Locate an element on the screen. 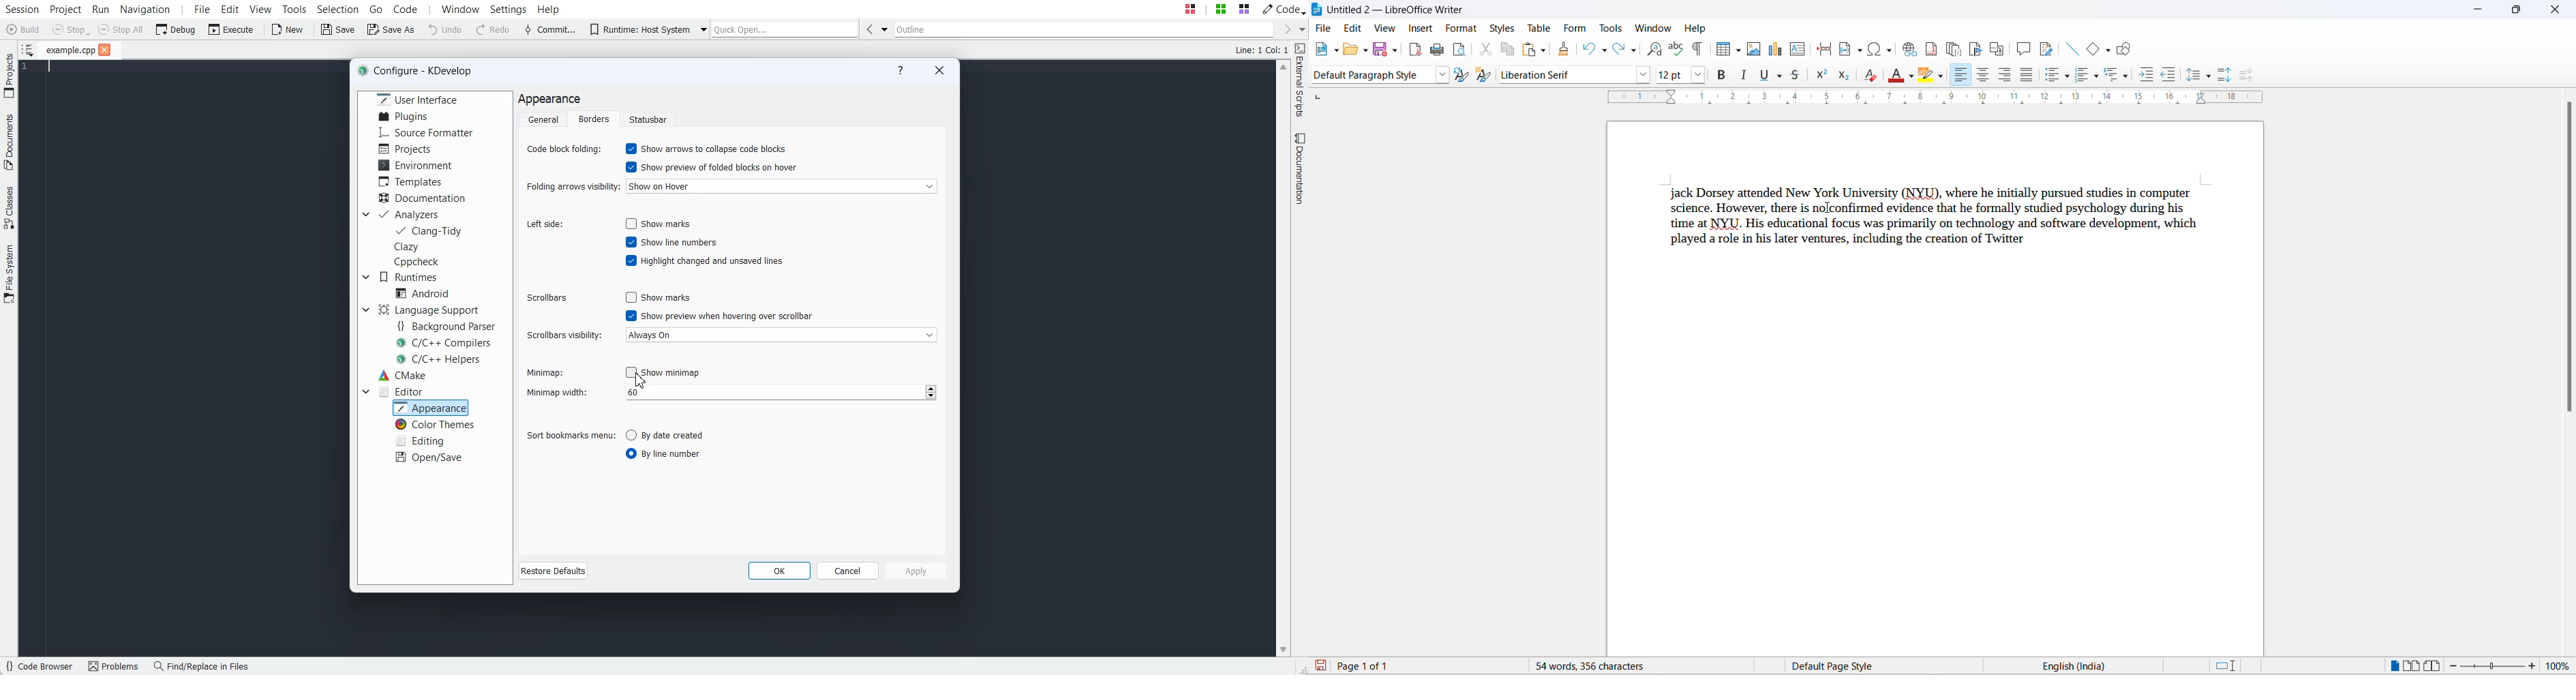 The image size is (2576, 700). cursor is located at coordinates (1829, 208).